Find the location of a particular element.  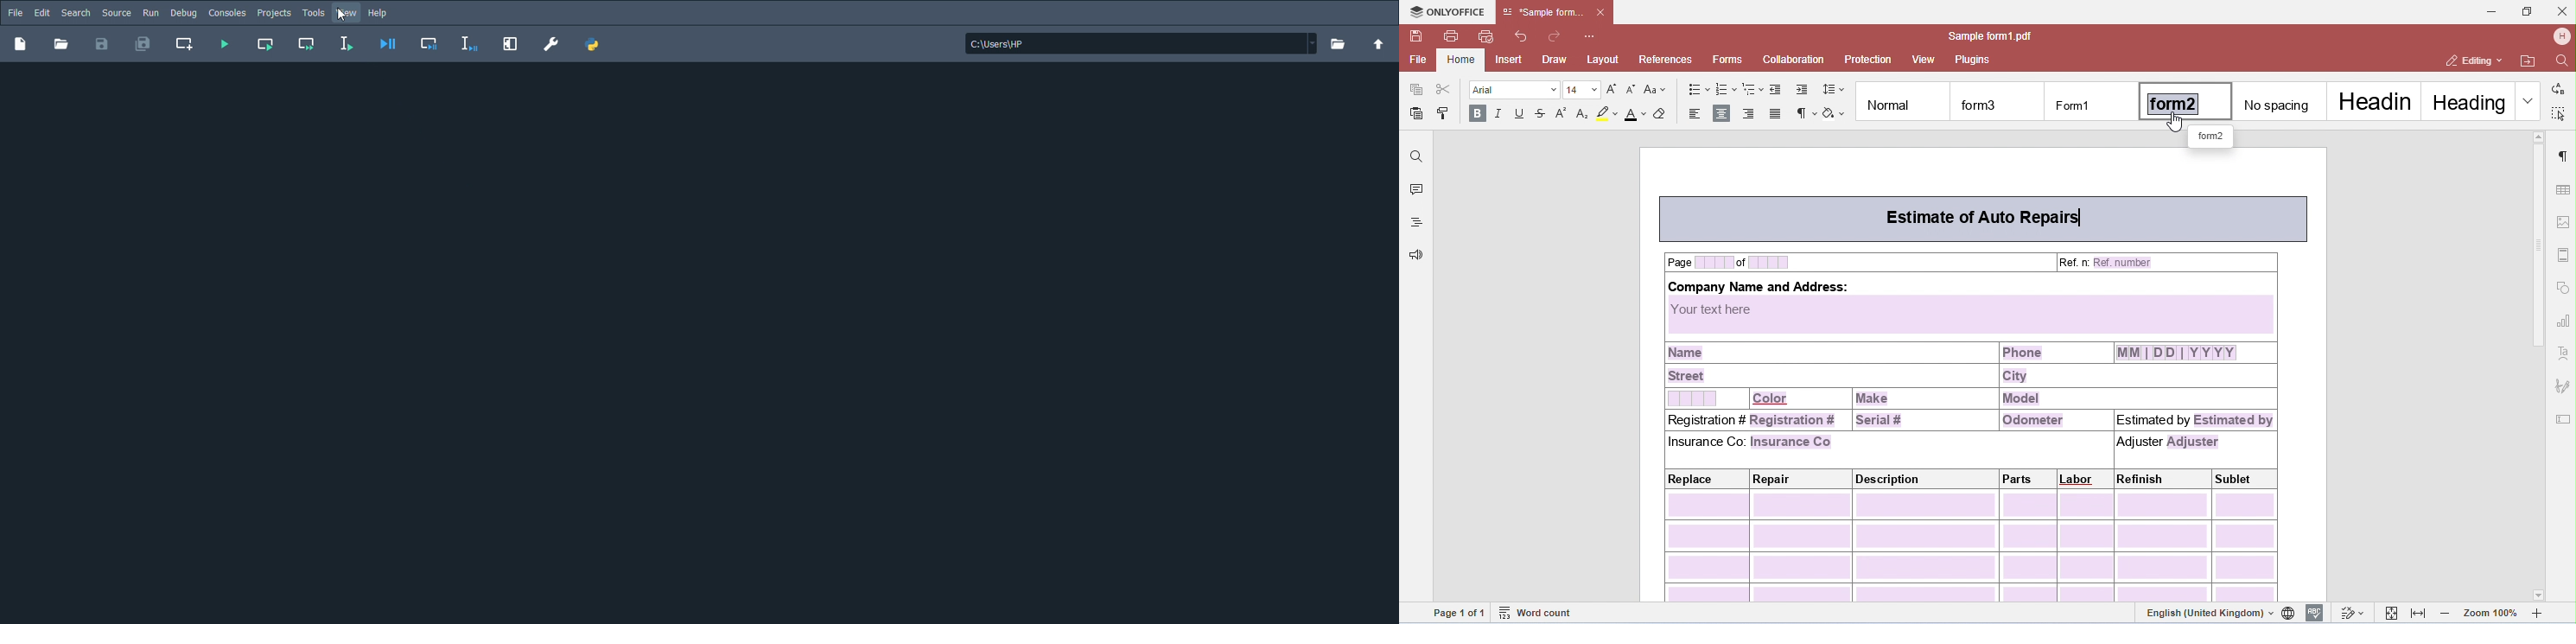

Debug file is located at coordinates (388, 44).